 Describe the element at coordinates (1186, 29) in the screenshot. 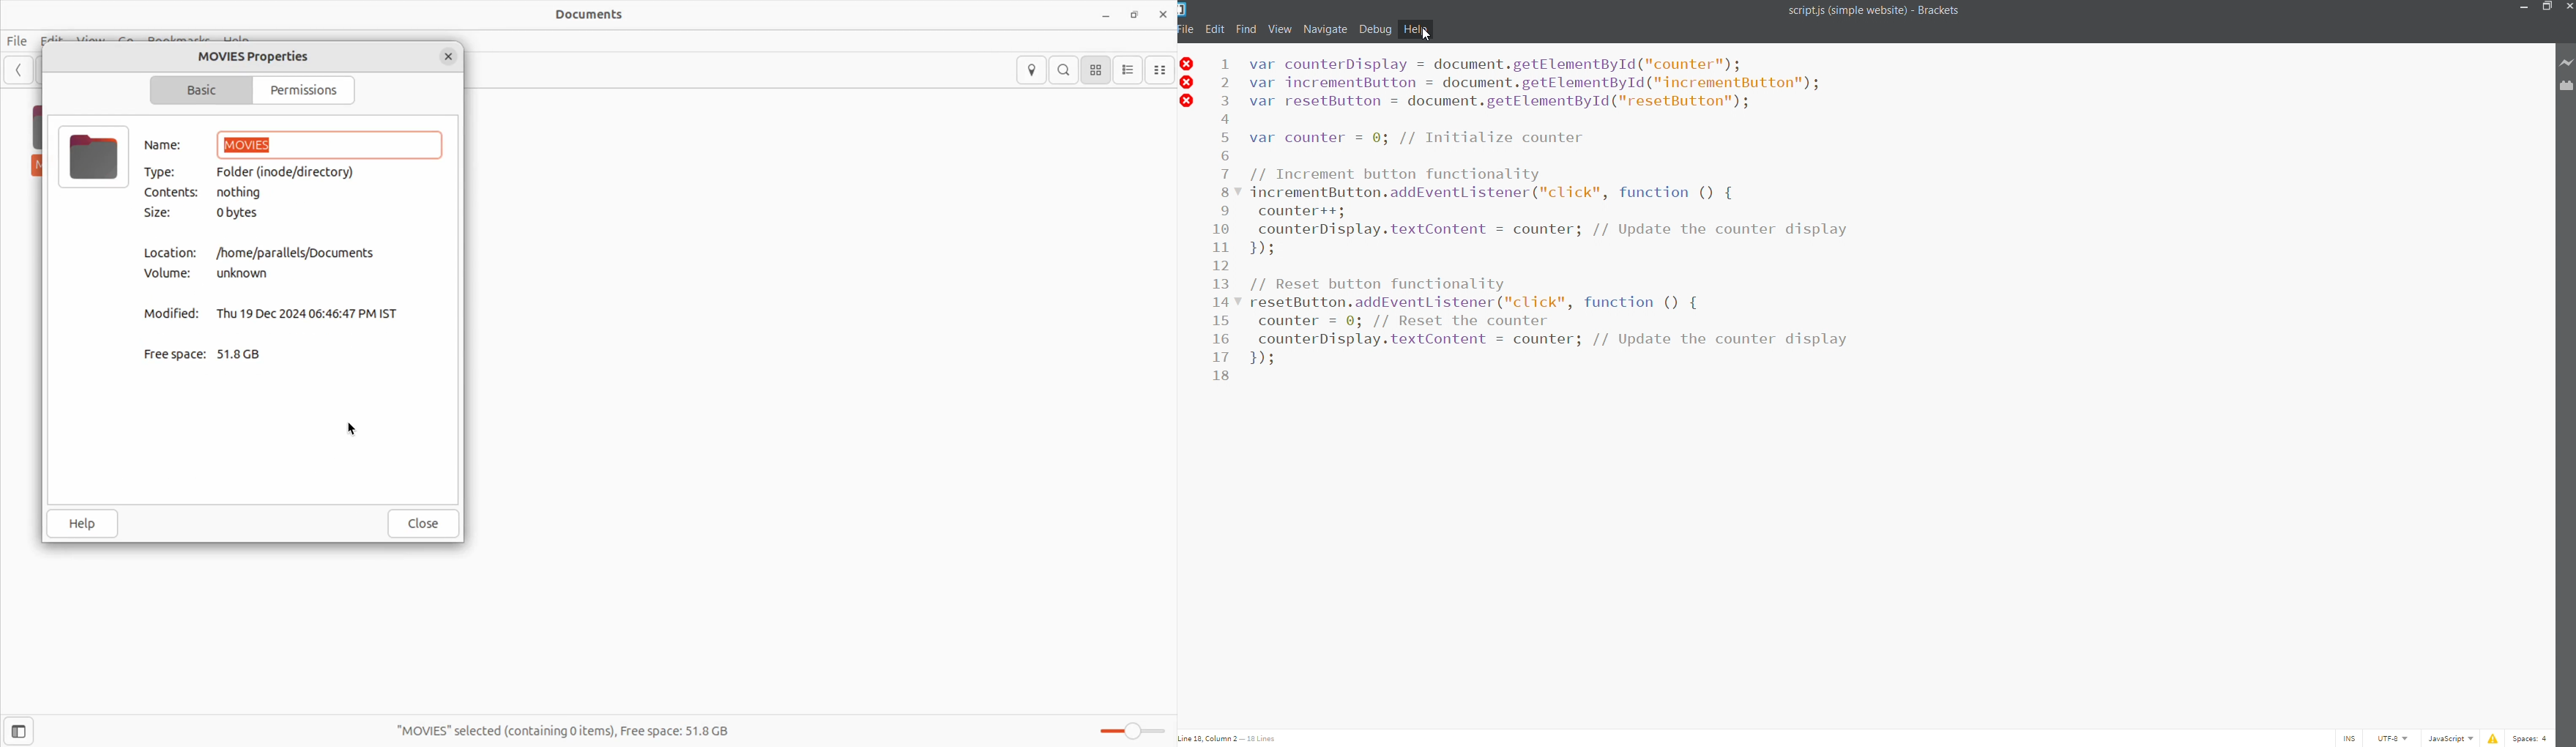

I see `file` at that location.